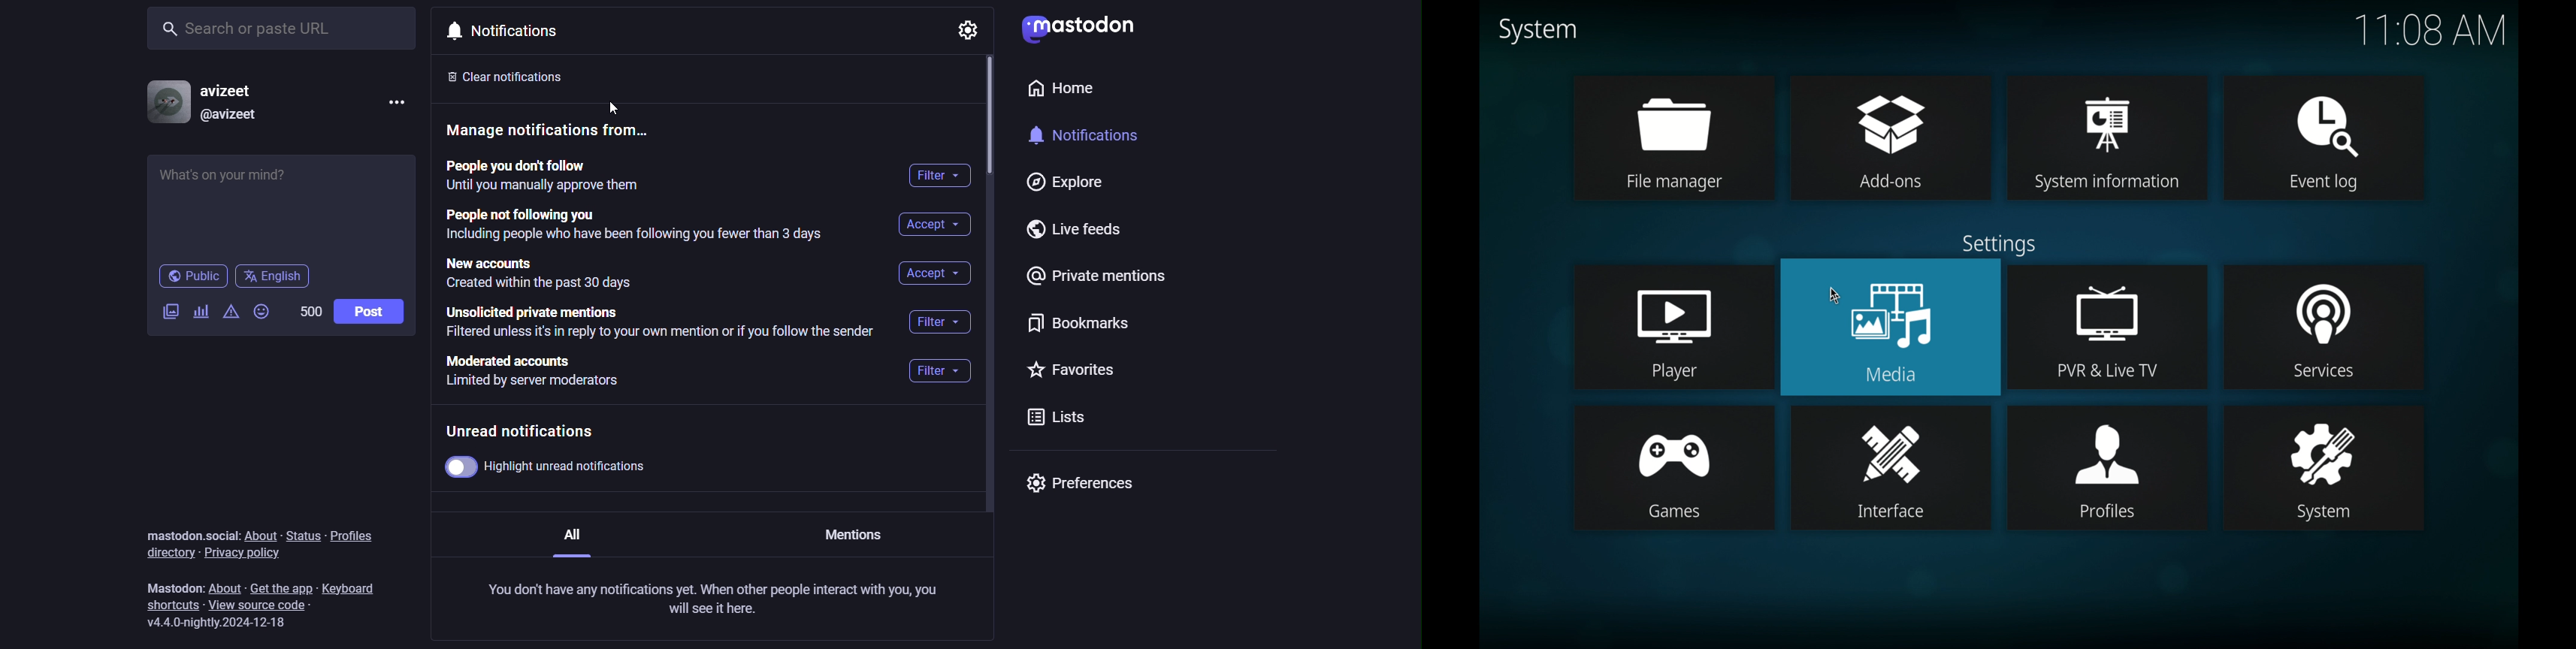 The image size is (2576, 672). What do you see at coordinates (162, 552) in the screenshot?
I see `directory` at bounding box center [162, 552].